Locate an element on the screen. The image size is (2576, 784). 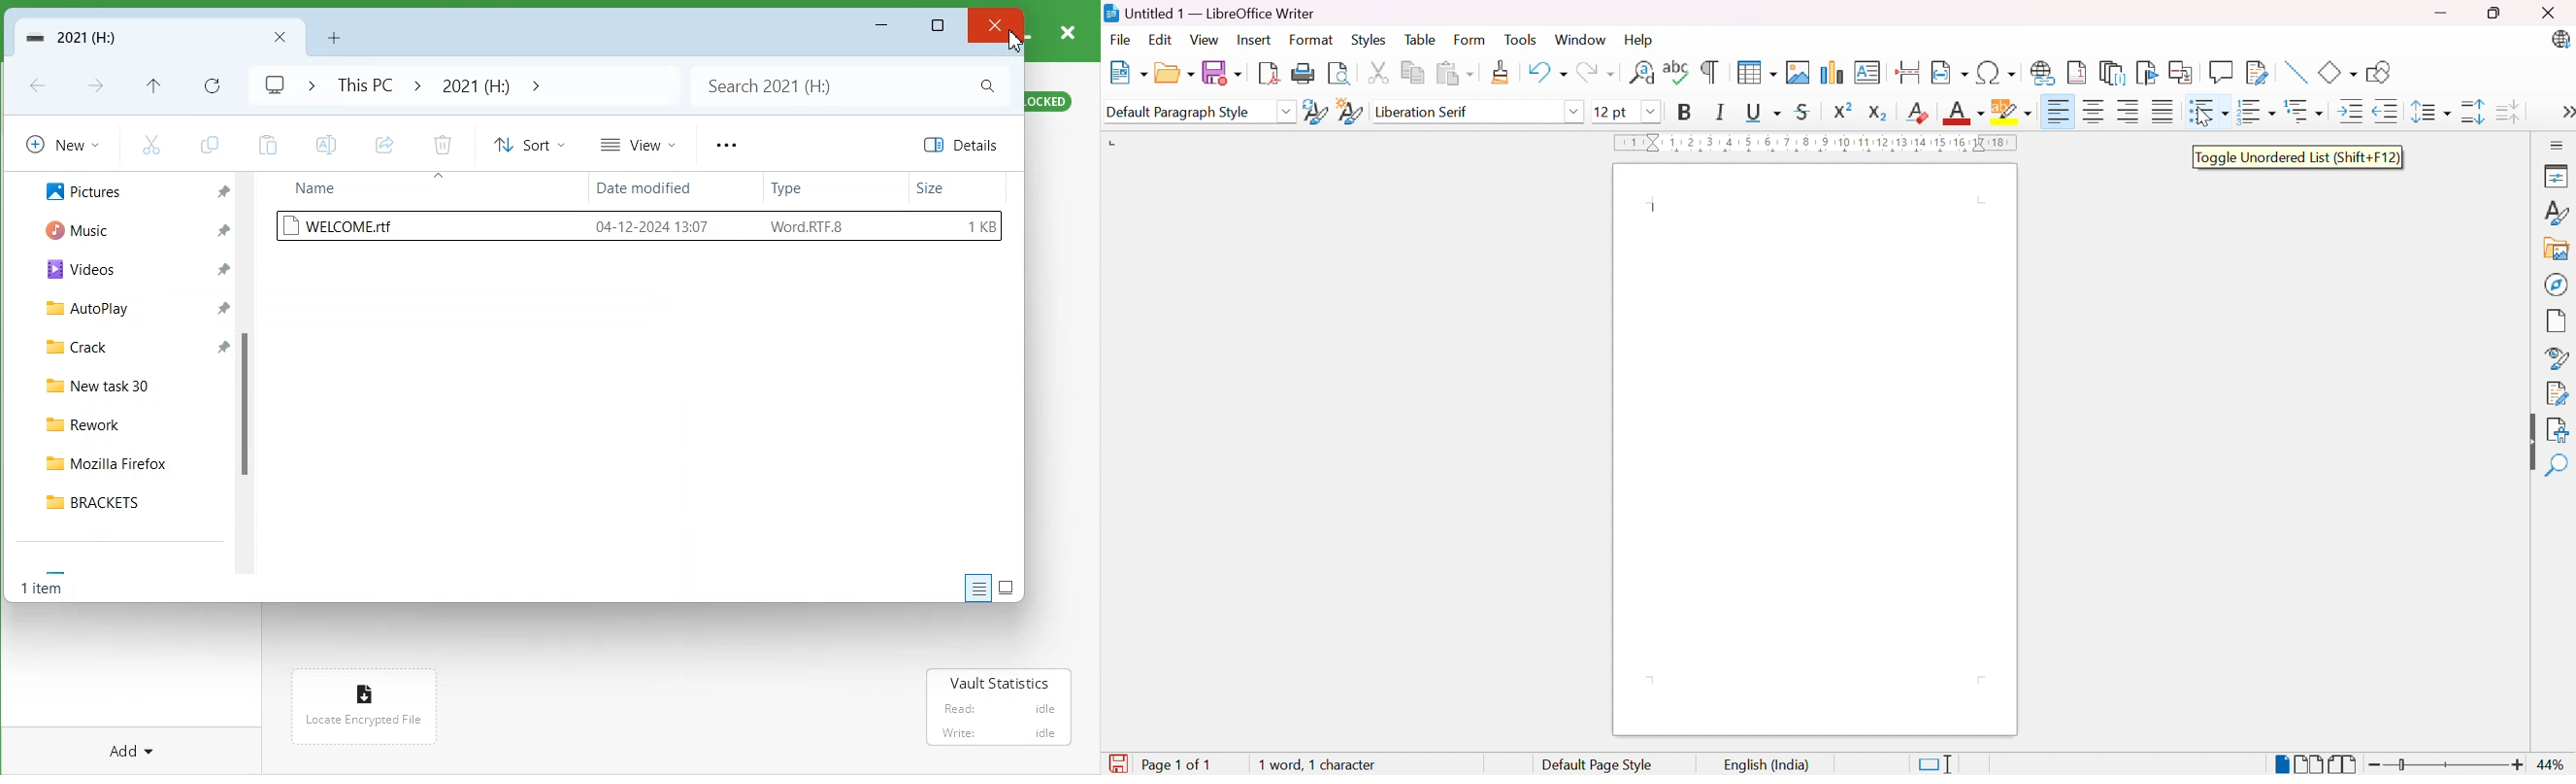
1 word, 1 character is located at coordinates (1318, 766).